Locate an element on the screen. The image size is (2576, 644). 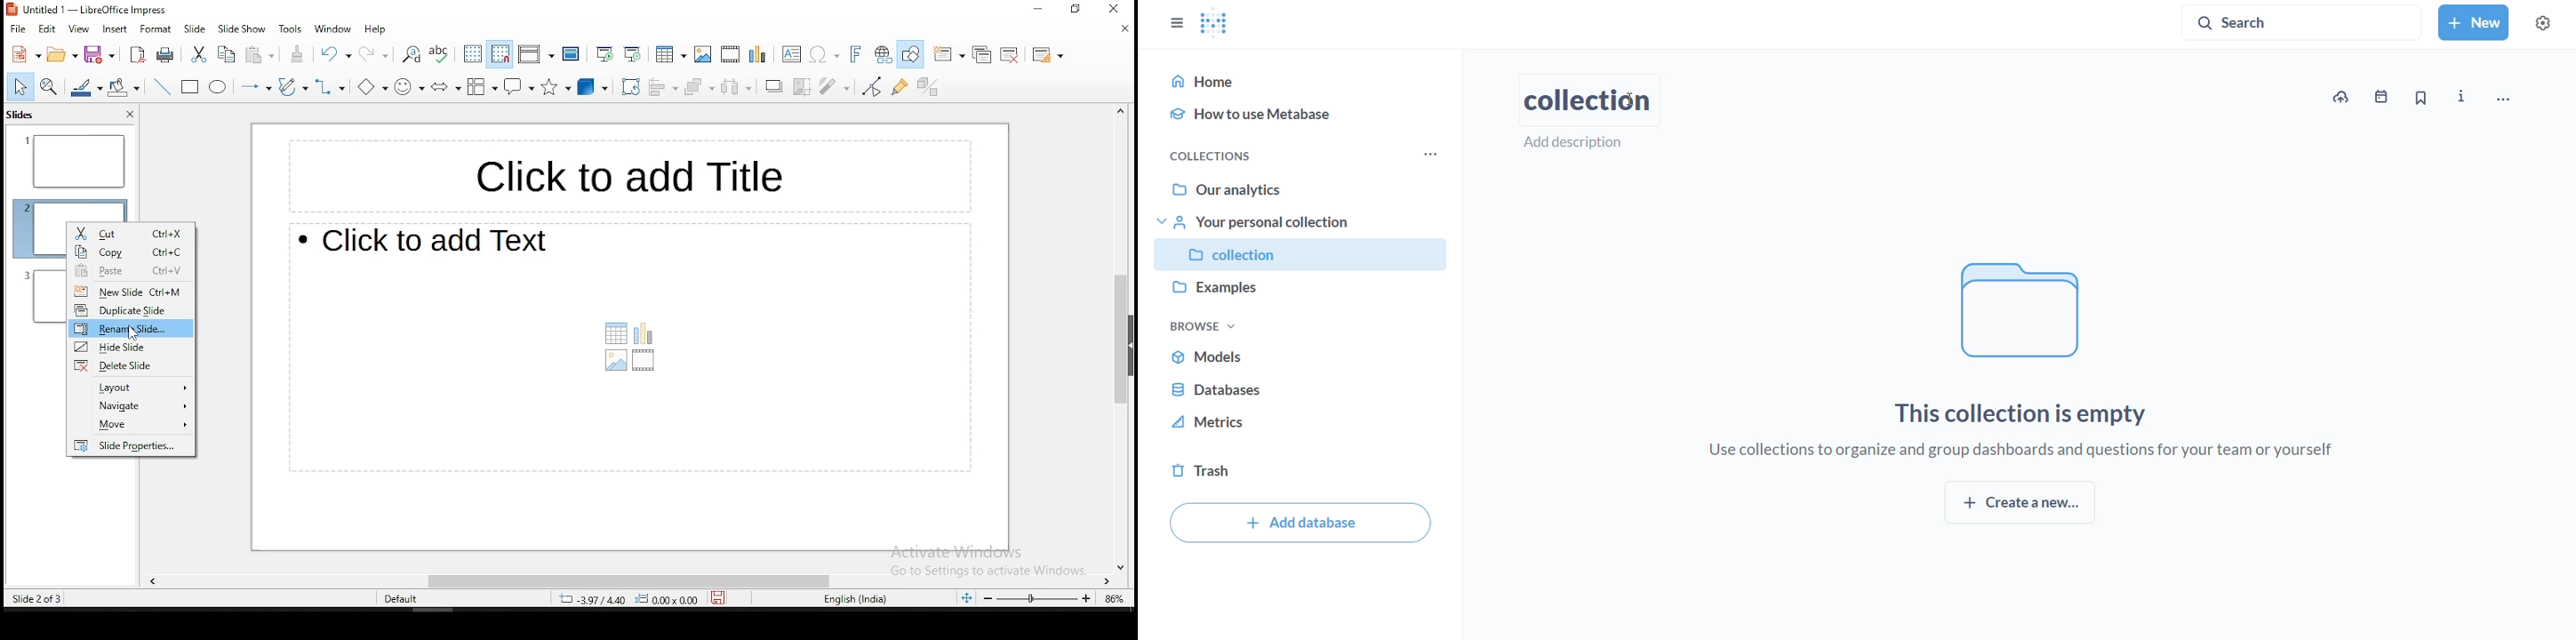
undo is located at coordinates (334, 54).